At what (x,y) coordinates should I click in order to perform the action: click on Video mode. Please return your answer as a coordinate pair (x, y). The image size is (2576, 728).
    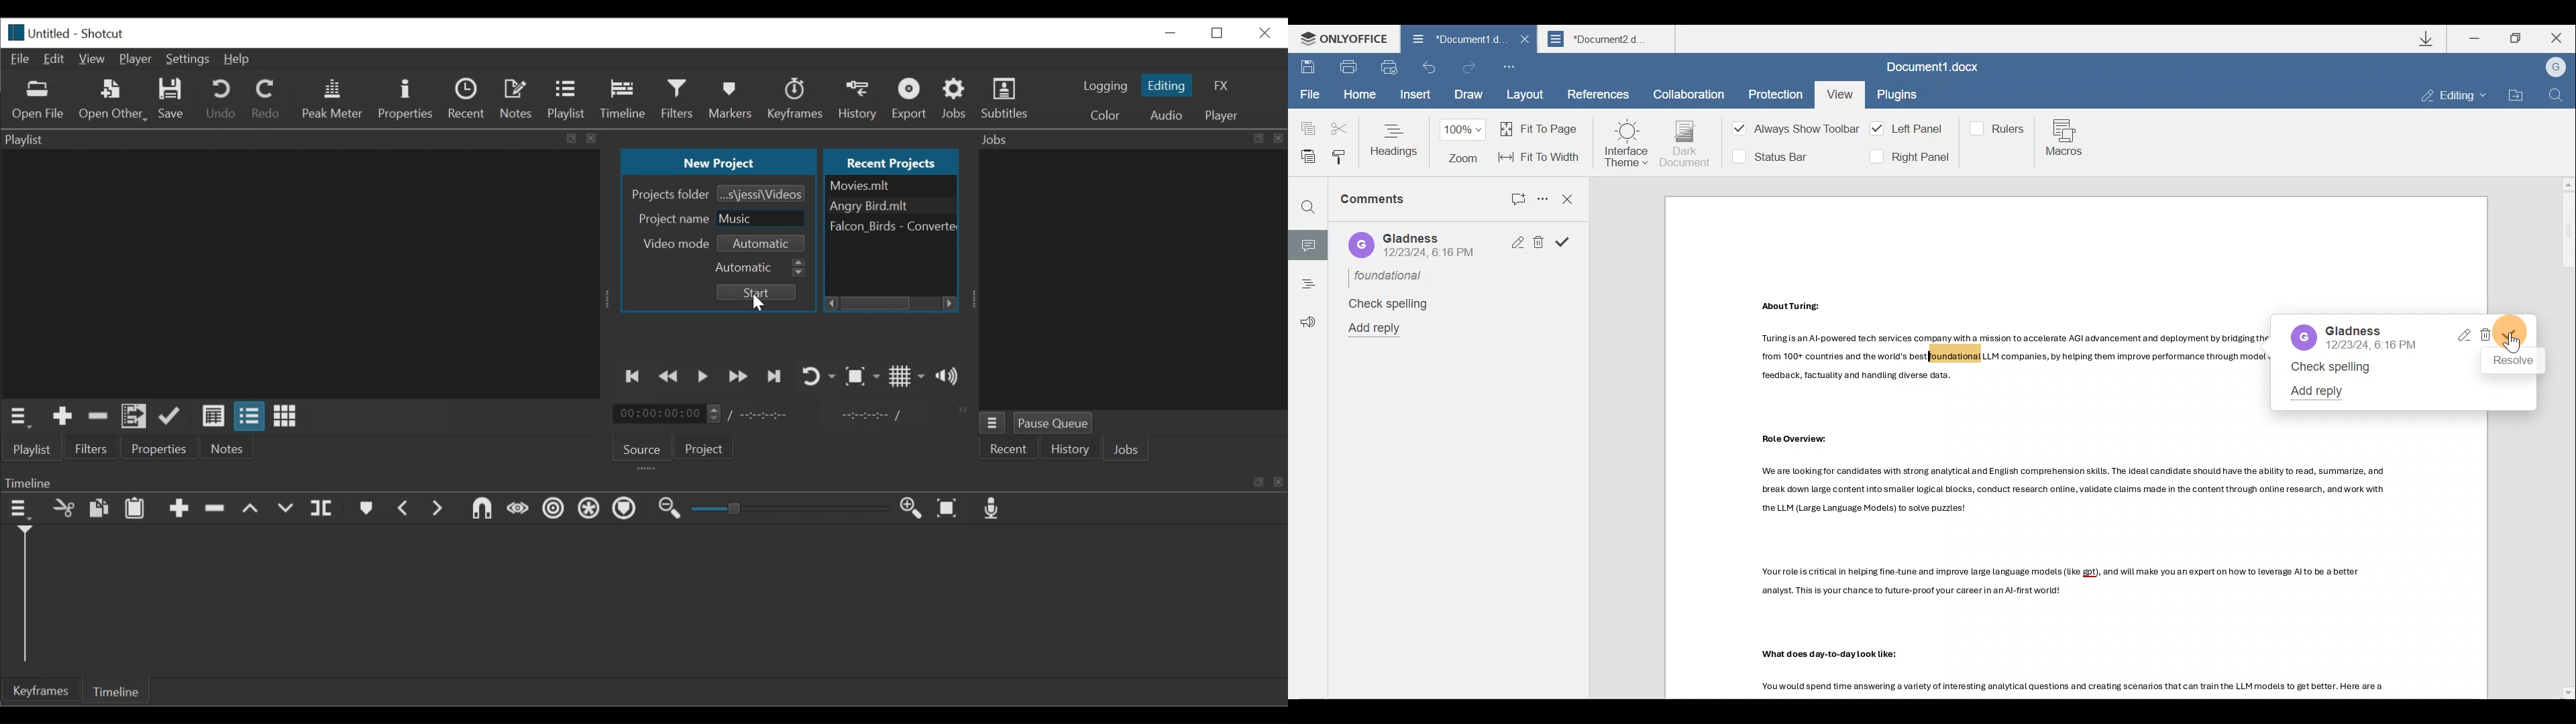
    Looking at the image, I should click on (674, 245).